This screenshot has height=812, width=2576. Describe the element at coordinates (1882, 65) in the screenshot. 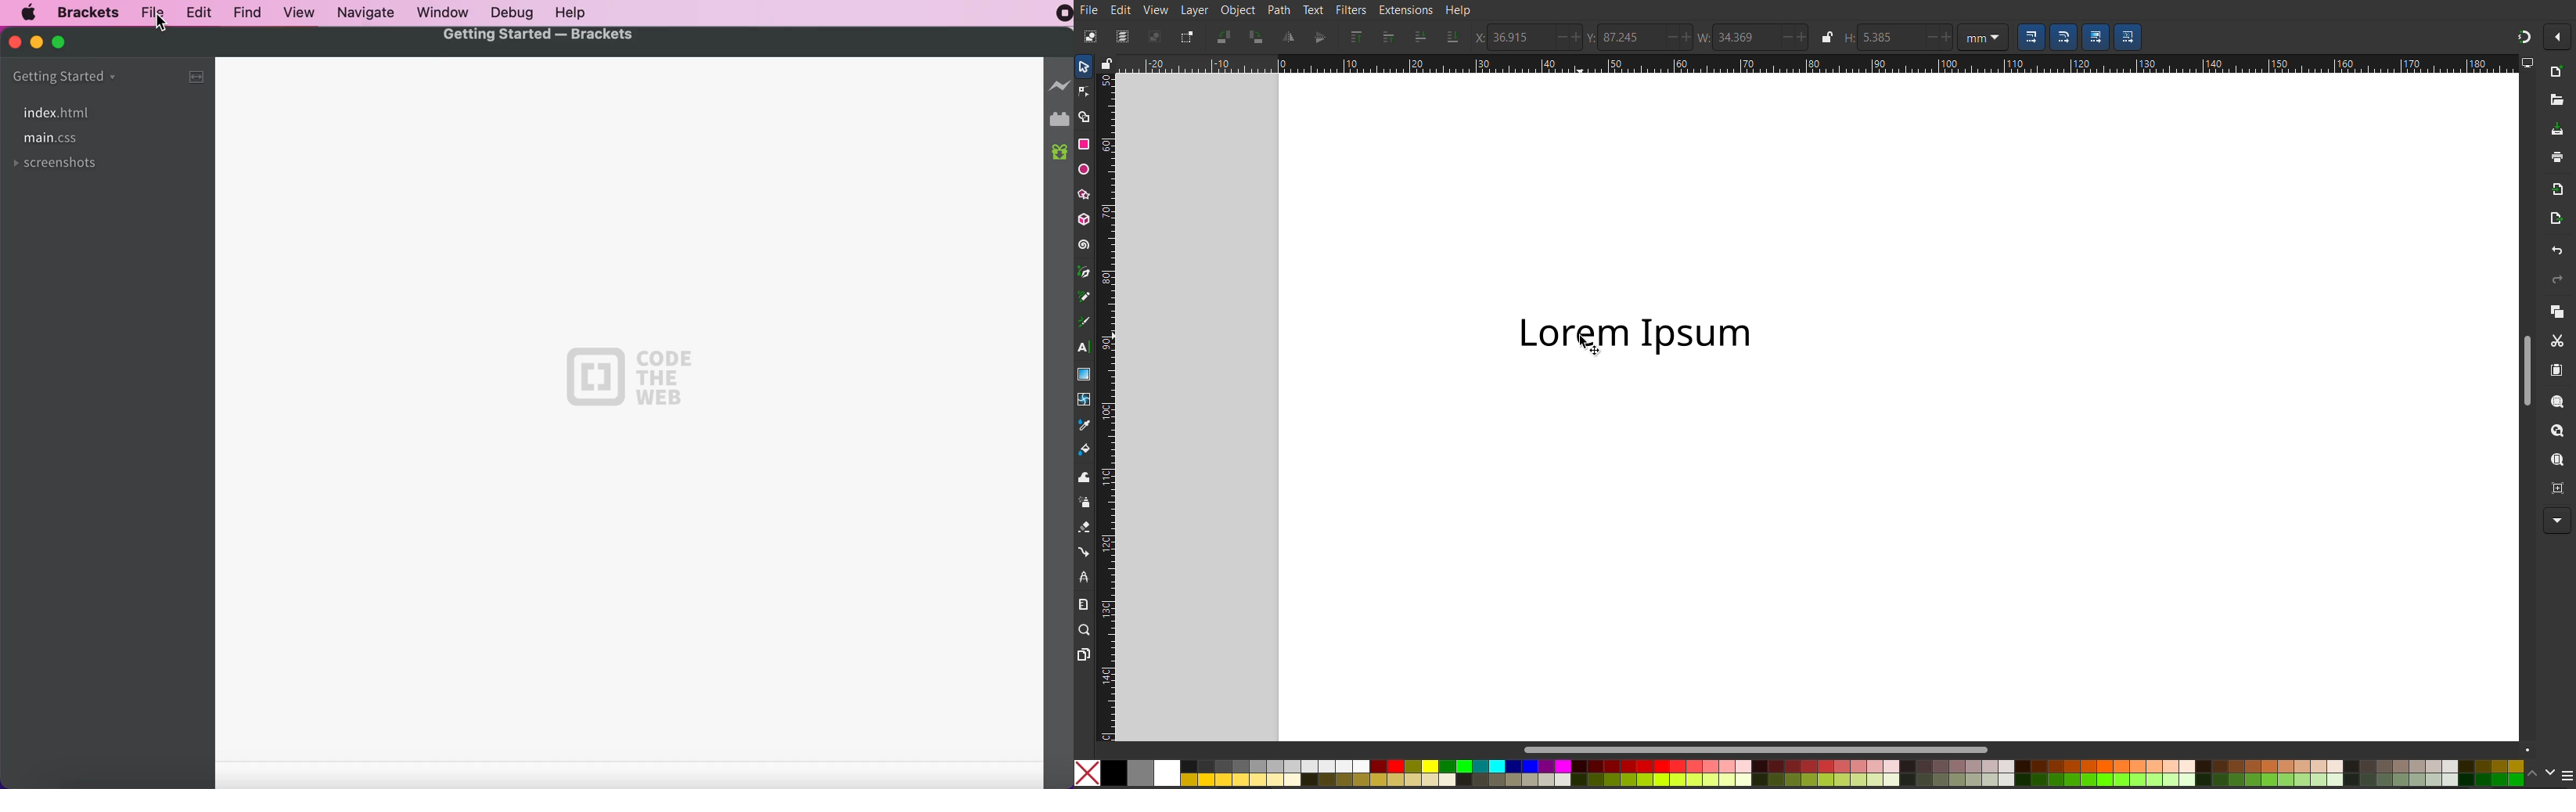

I see `Horizontal Ruler` at that location.